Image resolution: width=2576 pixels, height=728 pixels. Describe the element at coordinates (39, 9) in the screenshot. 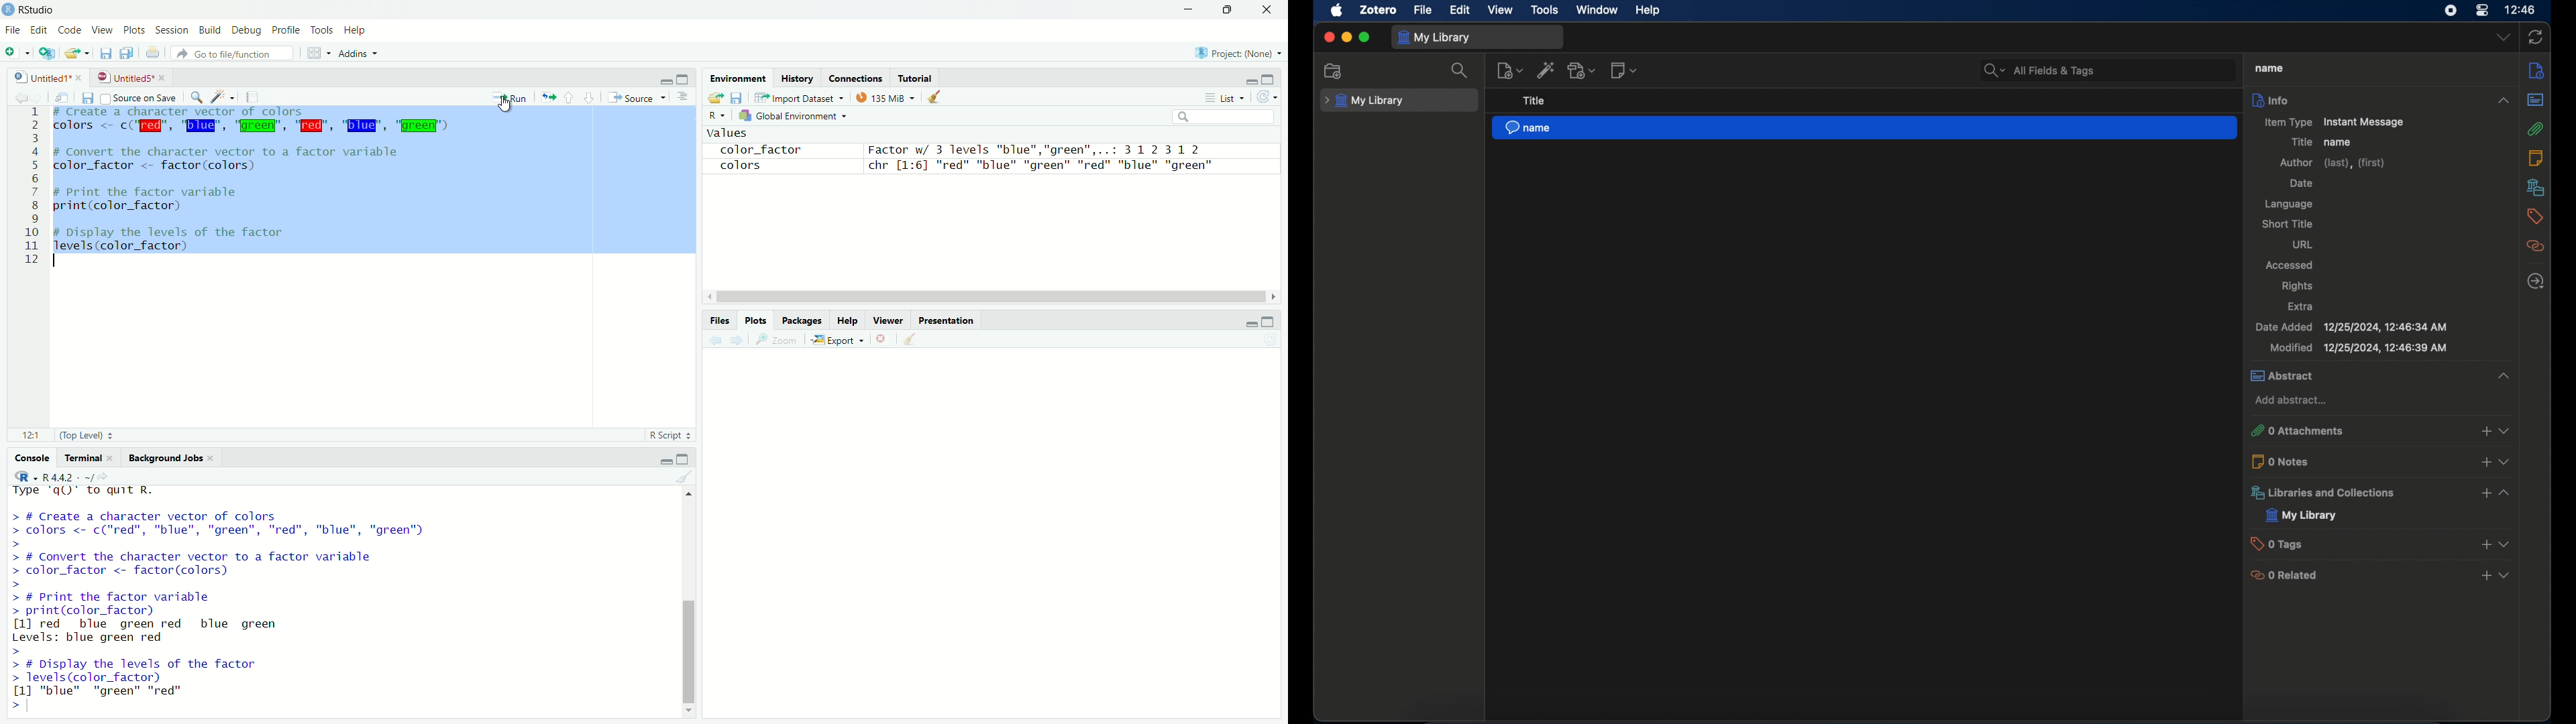

I see `RStudio` at that location.